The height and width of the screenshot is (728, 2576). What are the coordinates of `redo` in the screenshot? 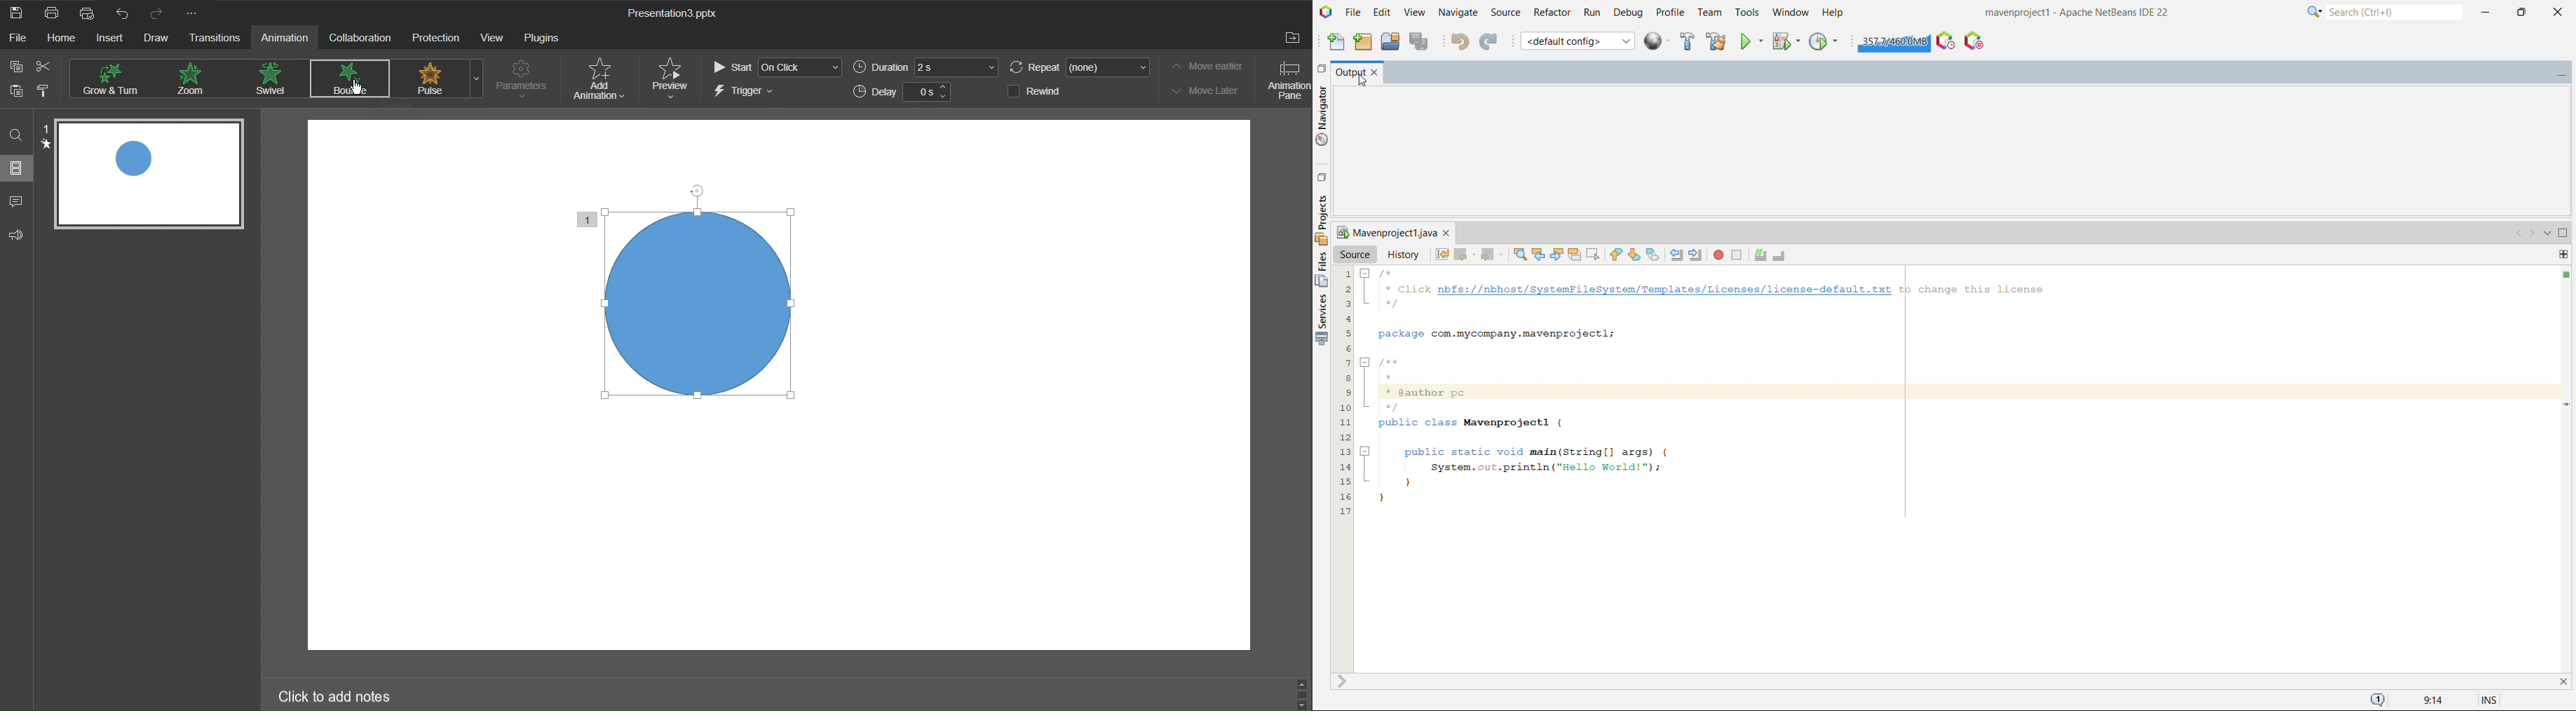 It's located at (1489, 40).